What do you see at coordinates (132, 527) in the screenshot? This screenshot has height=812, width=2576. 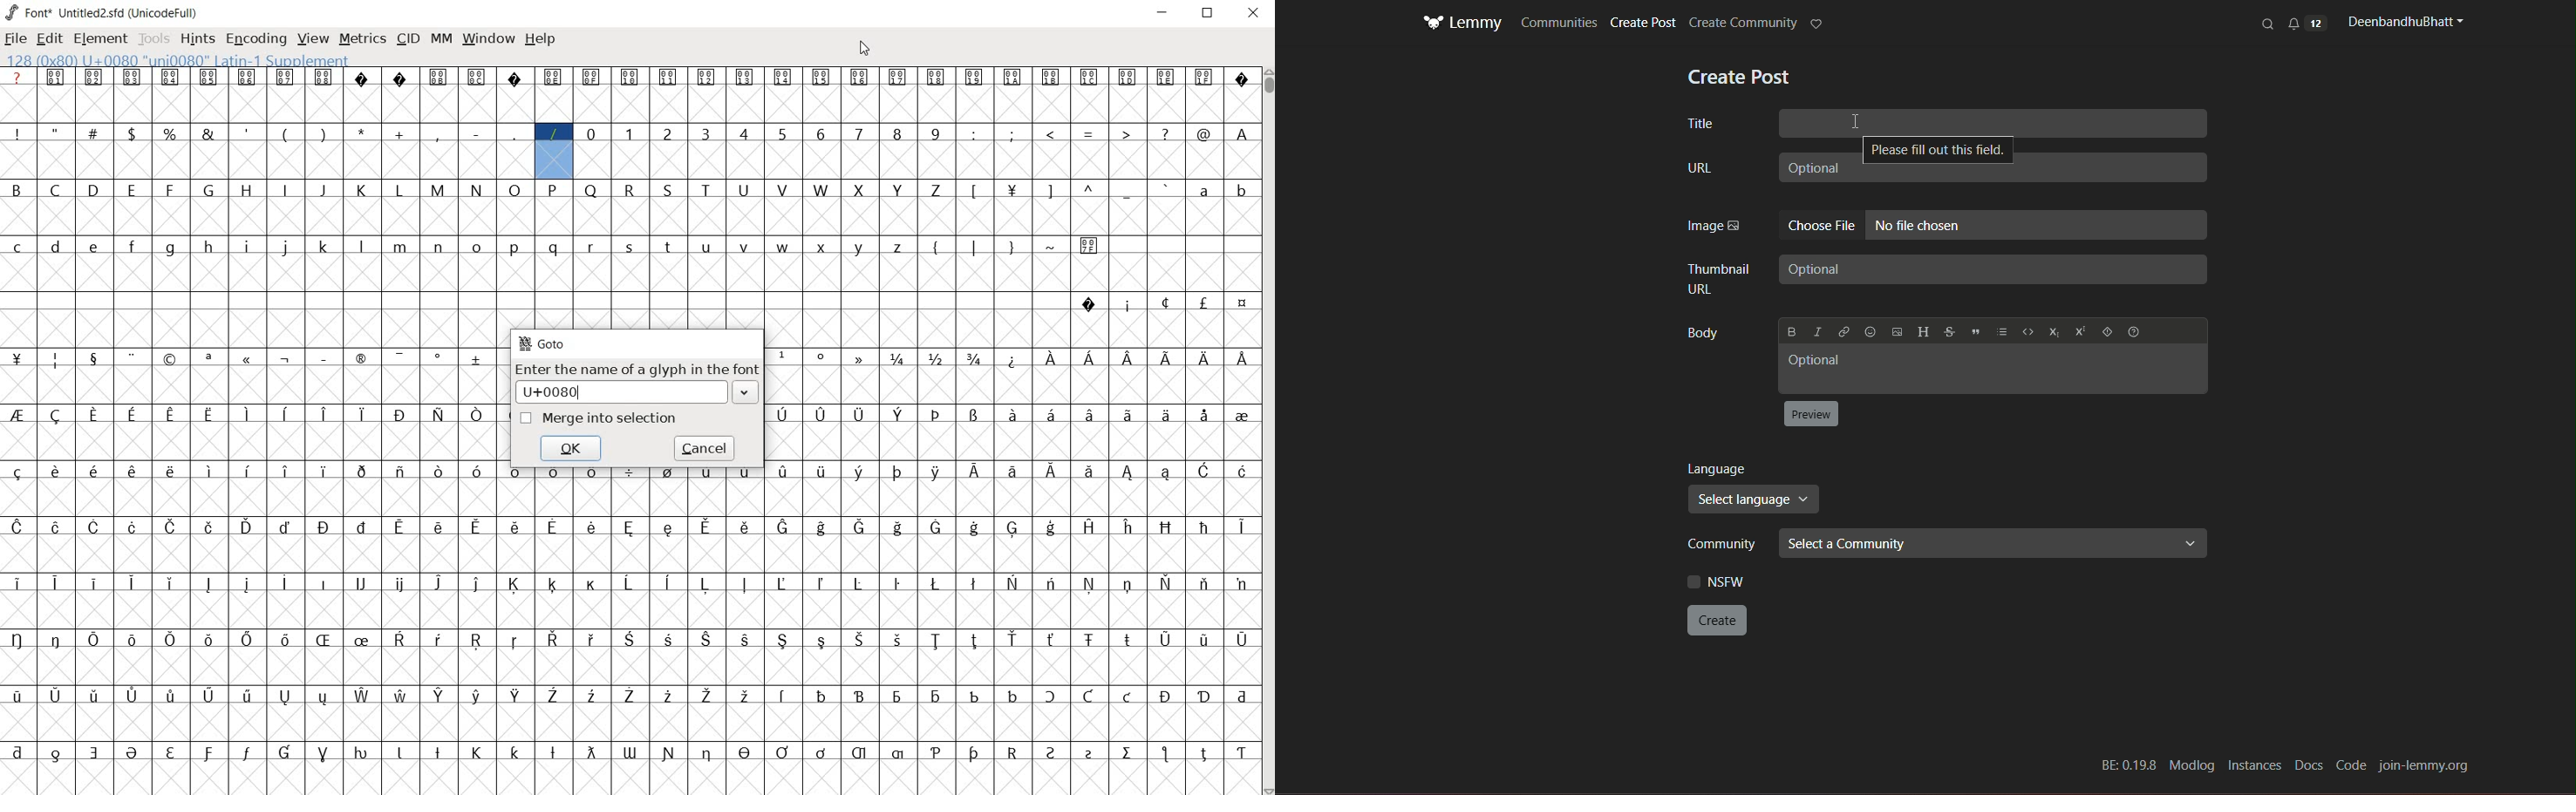 I see `glyph` at bounding box center [132, 527].